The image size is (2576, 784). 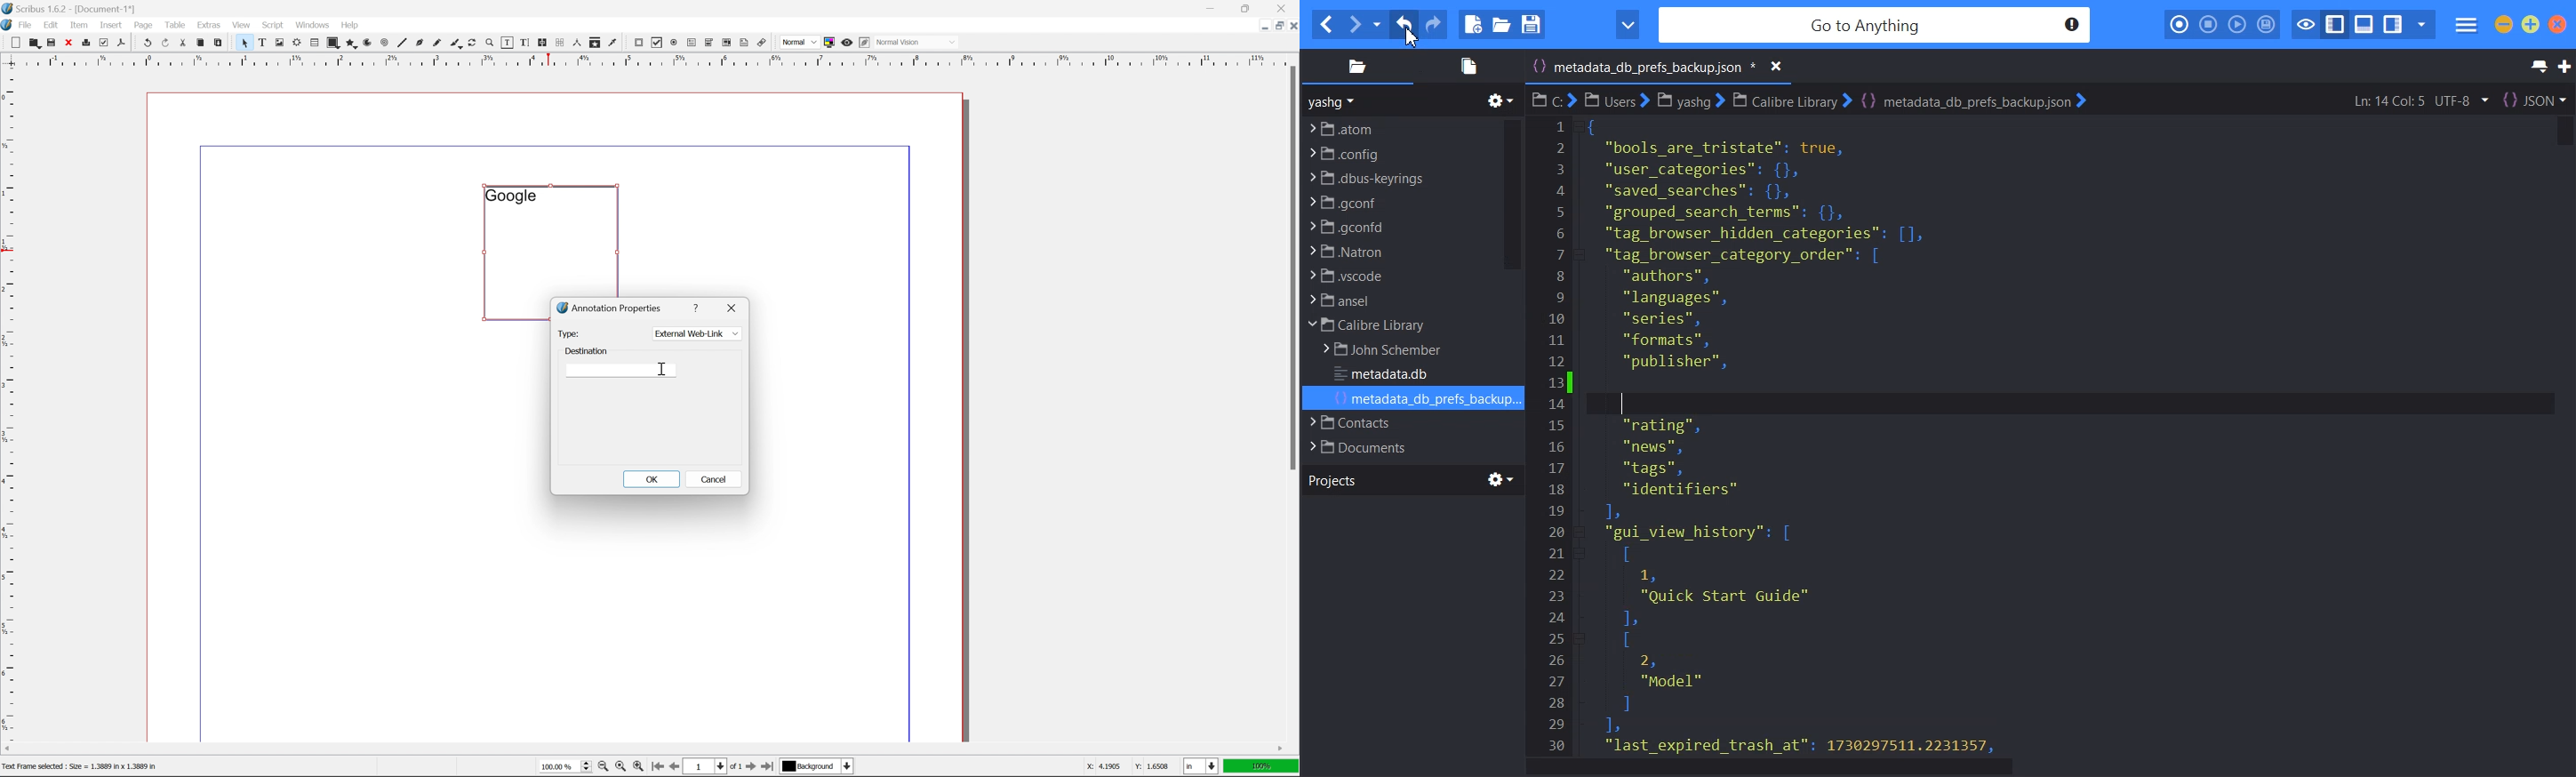 What do you see at coordinates (1628, 25) in the screenshot?
I see `View in browser` at bounding box center [1628, 25].